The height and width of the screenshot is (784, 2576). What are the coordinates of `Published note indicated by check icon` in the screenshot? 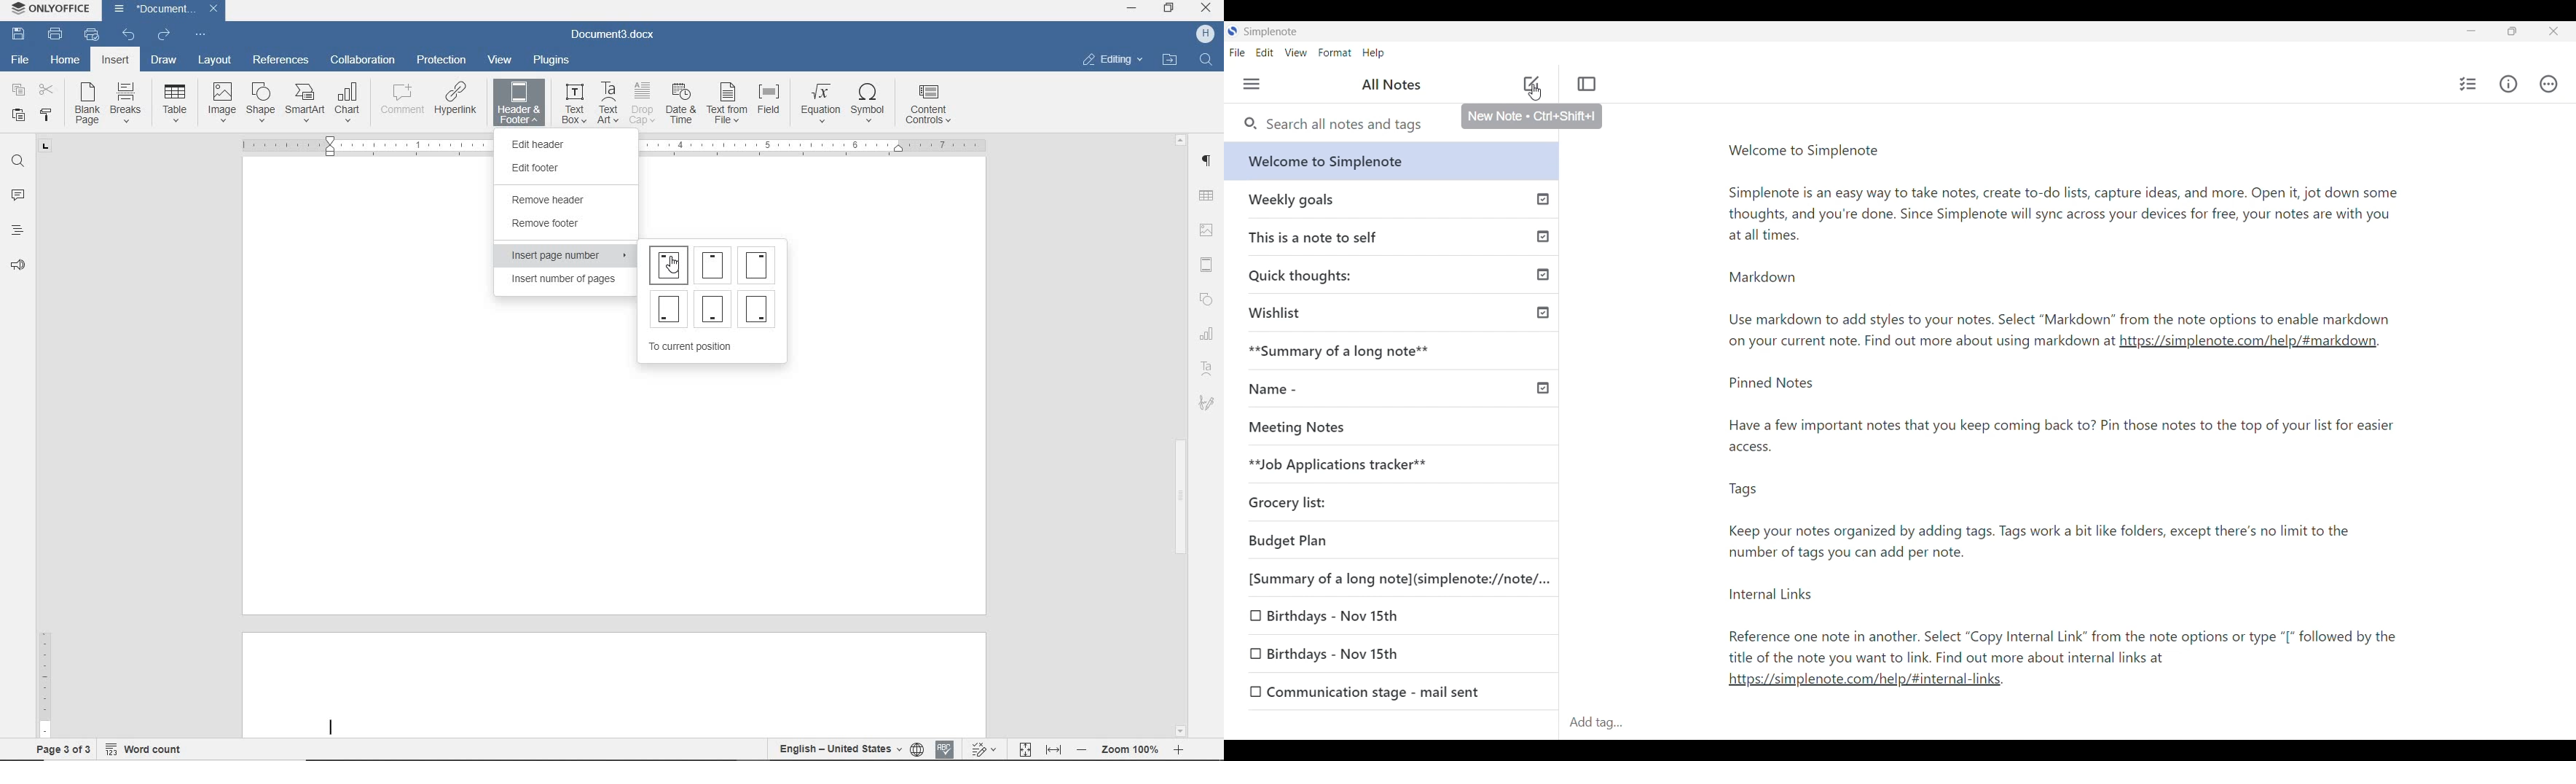 It's located at (1397, 200).